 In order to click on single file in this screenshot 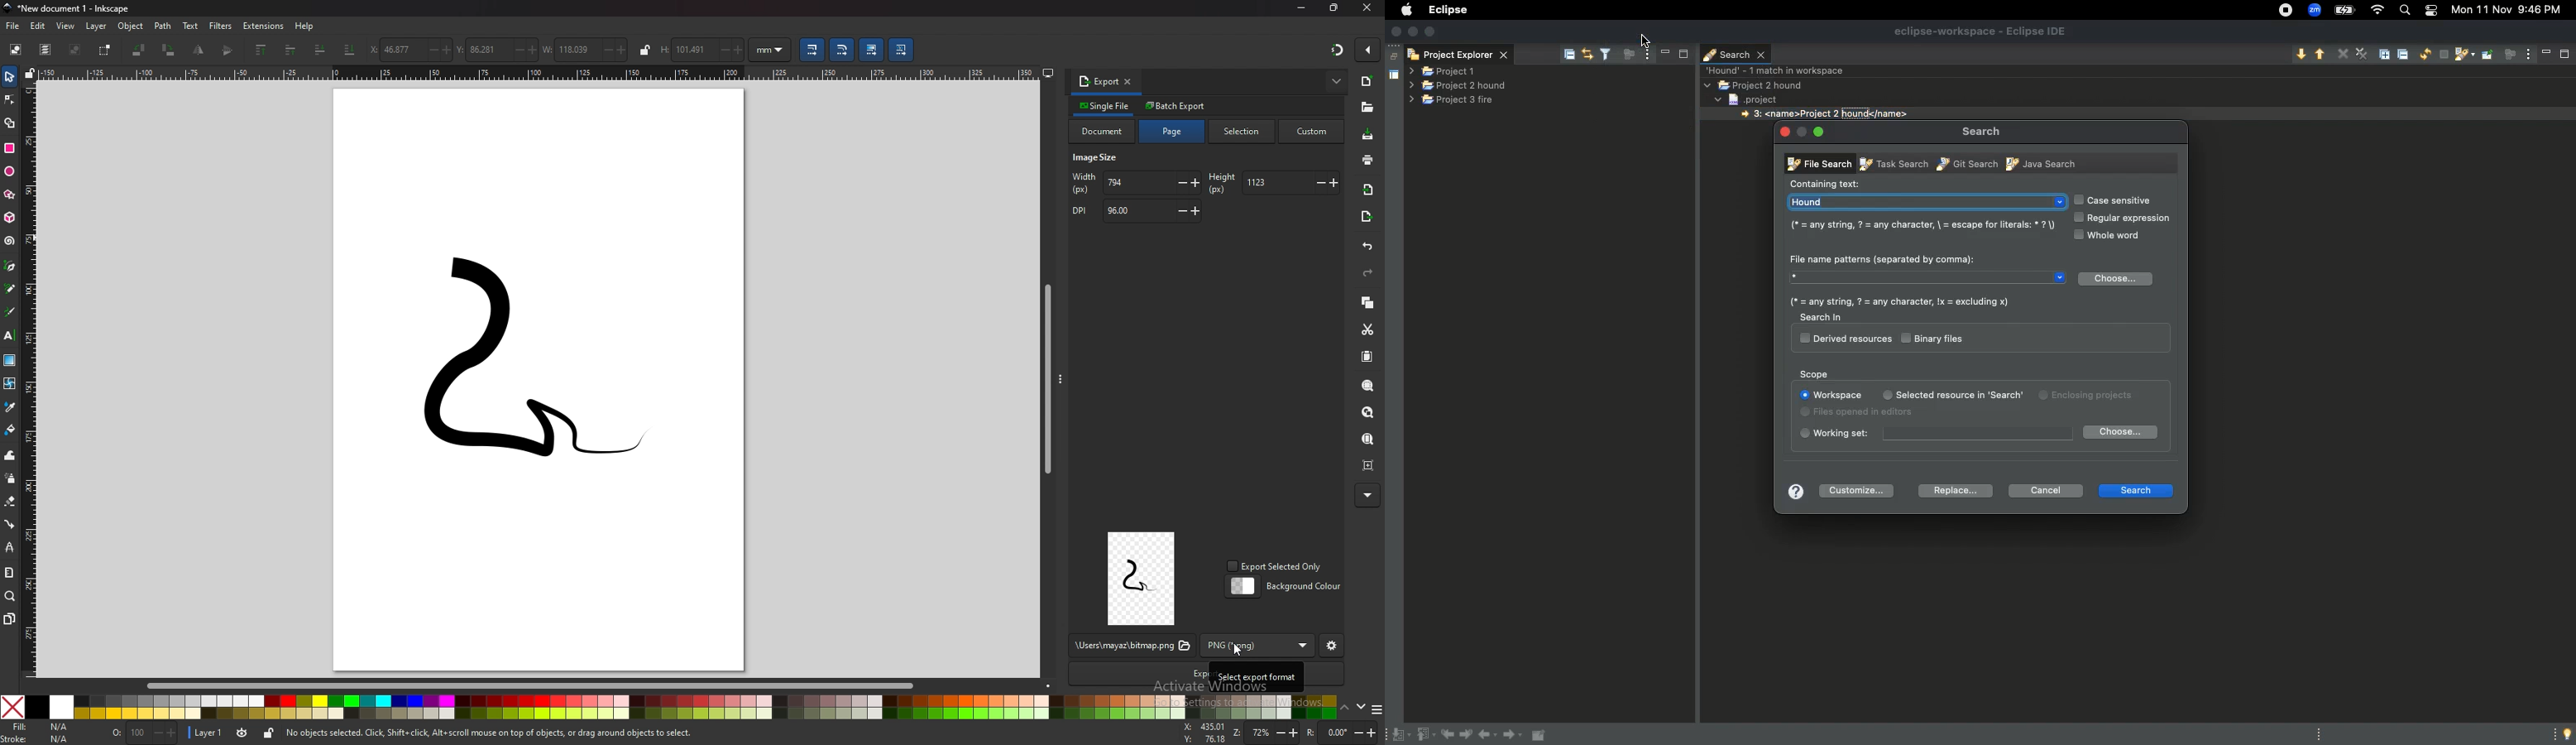, I will do `click(1106, 105)`.